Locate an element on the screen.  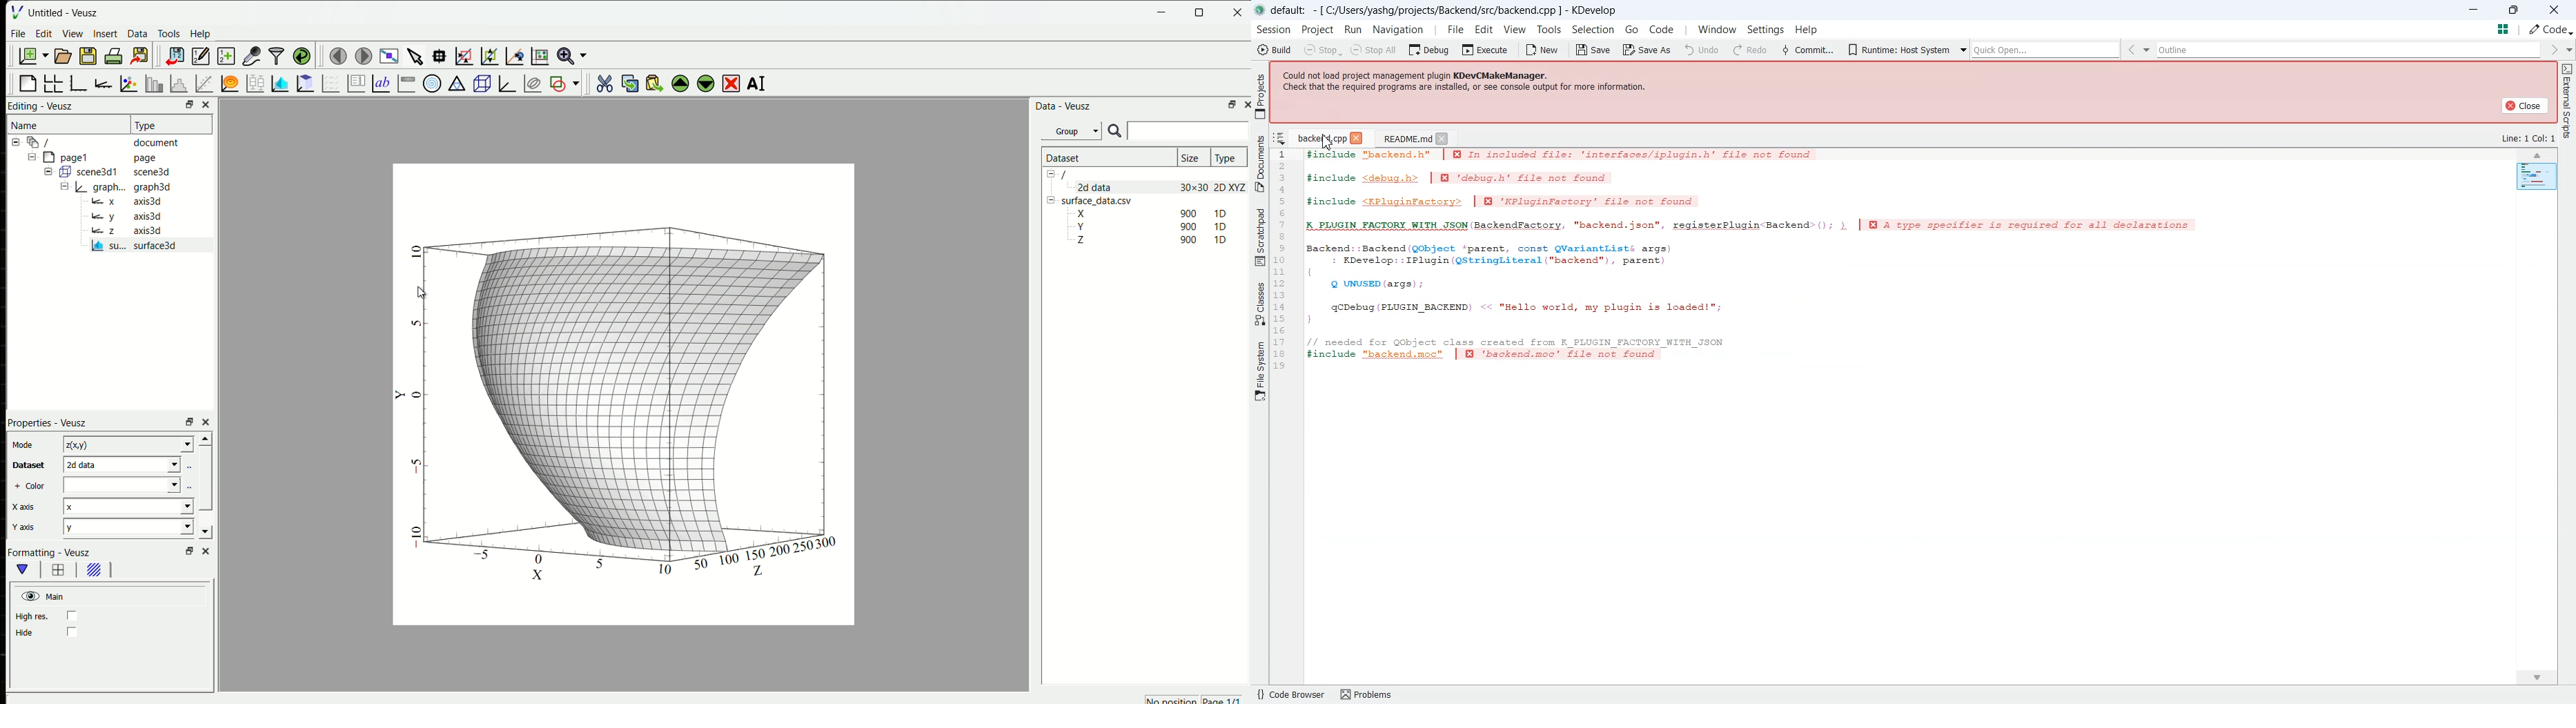
read data points on the graph is located at coordinates (441, 56).